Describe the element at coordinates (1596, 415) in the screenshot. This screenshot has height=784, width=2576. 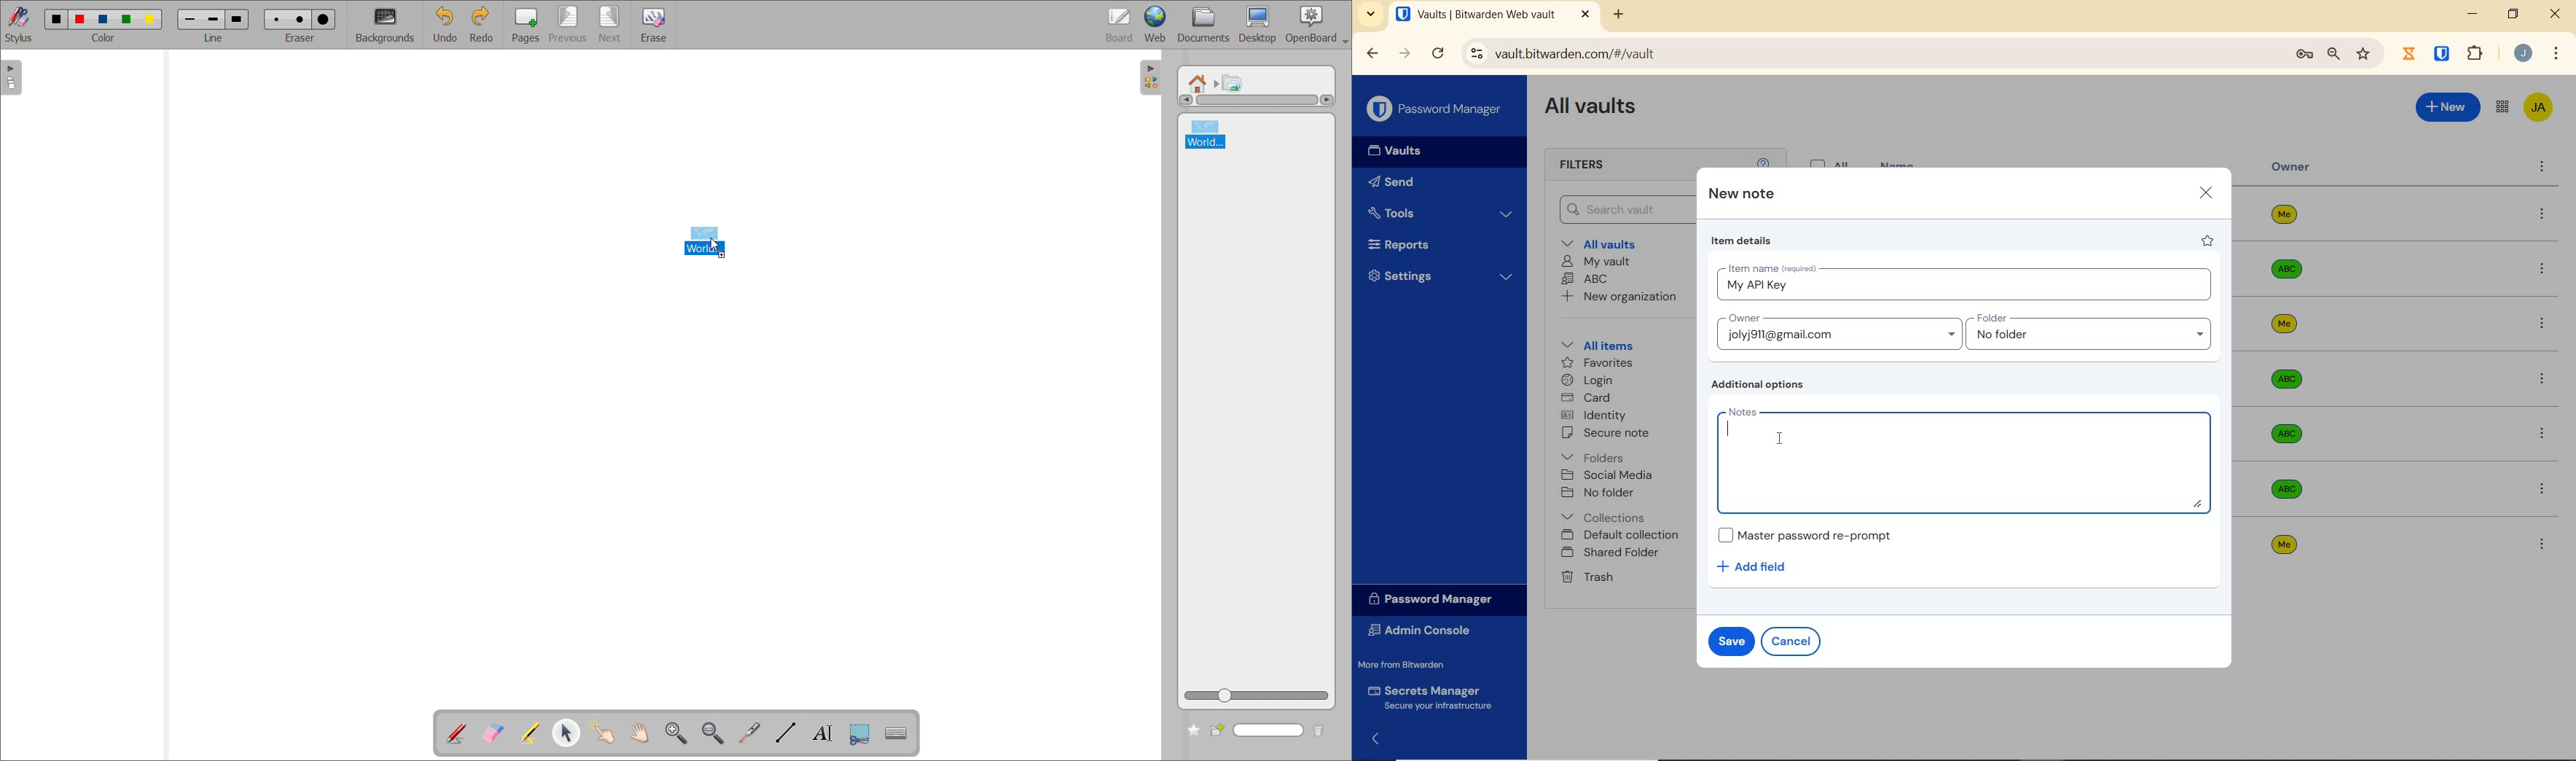
I see `identity` at that location.